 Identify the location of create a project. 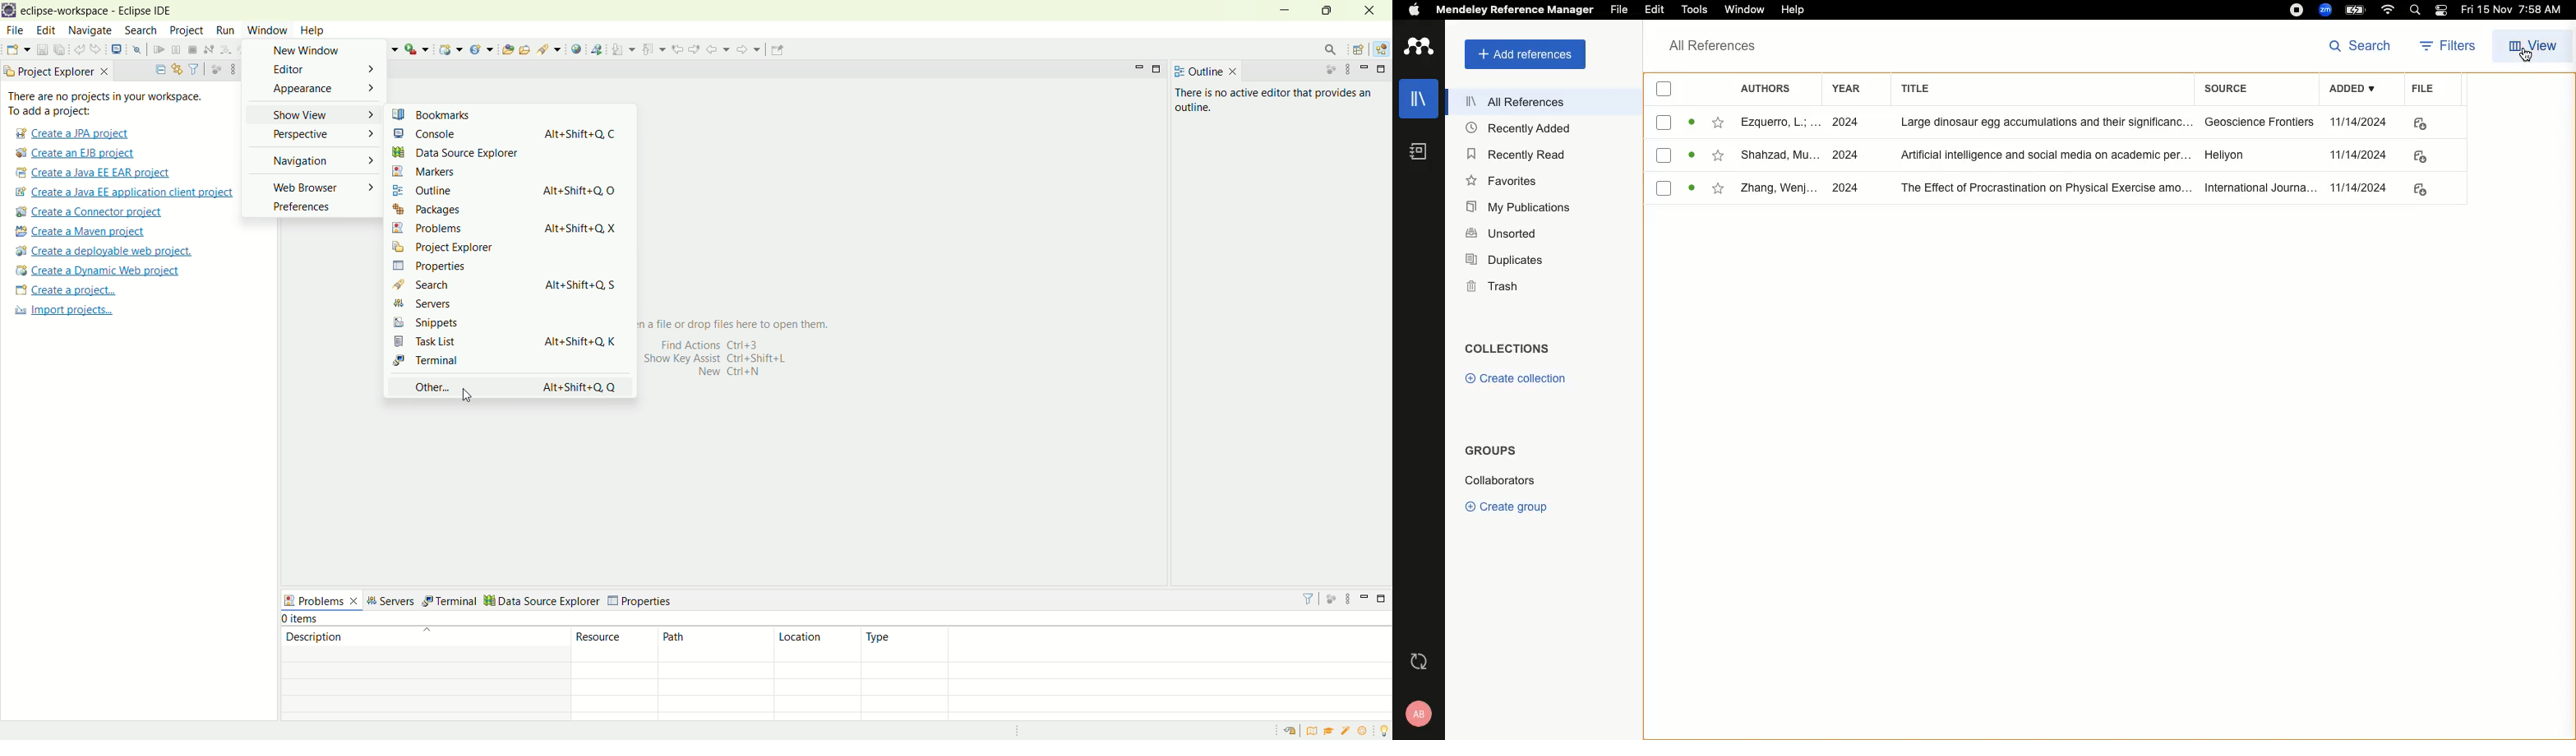
(64, 291).